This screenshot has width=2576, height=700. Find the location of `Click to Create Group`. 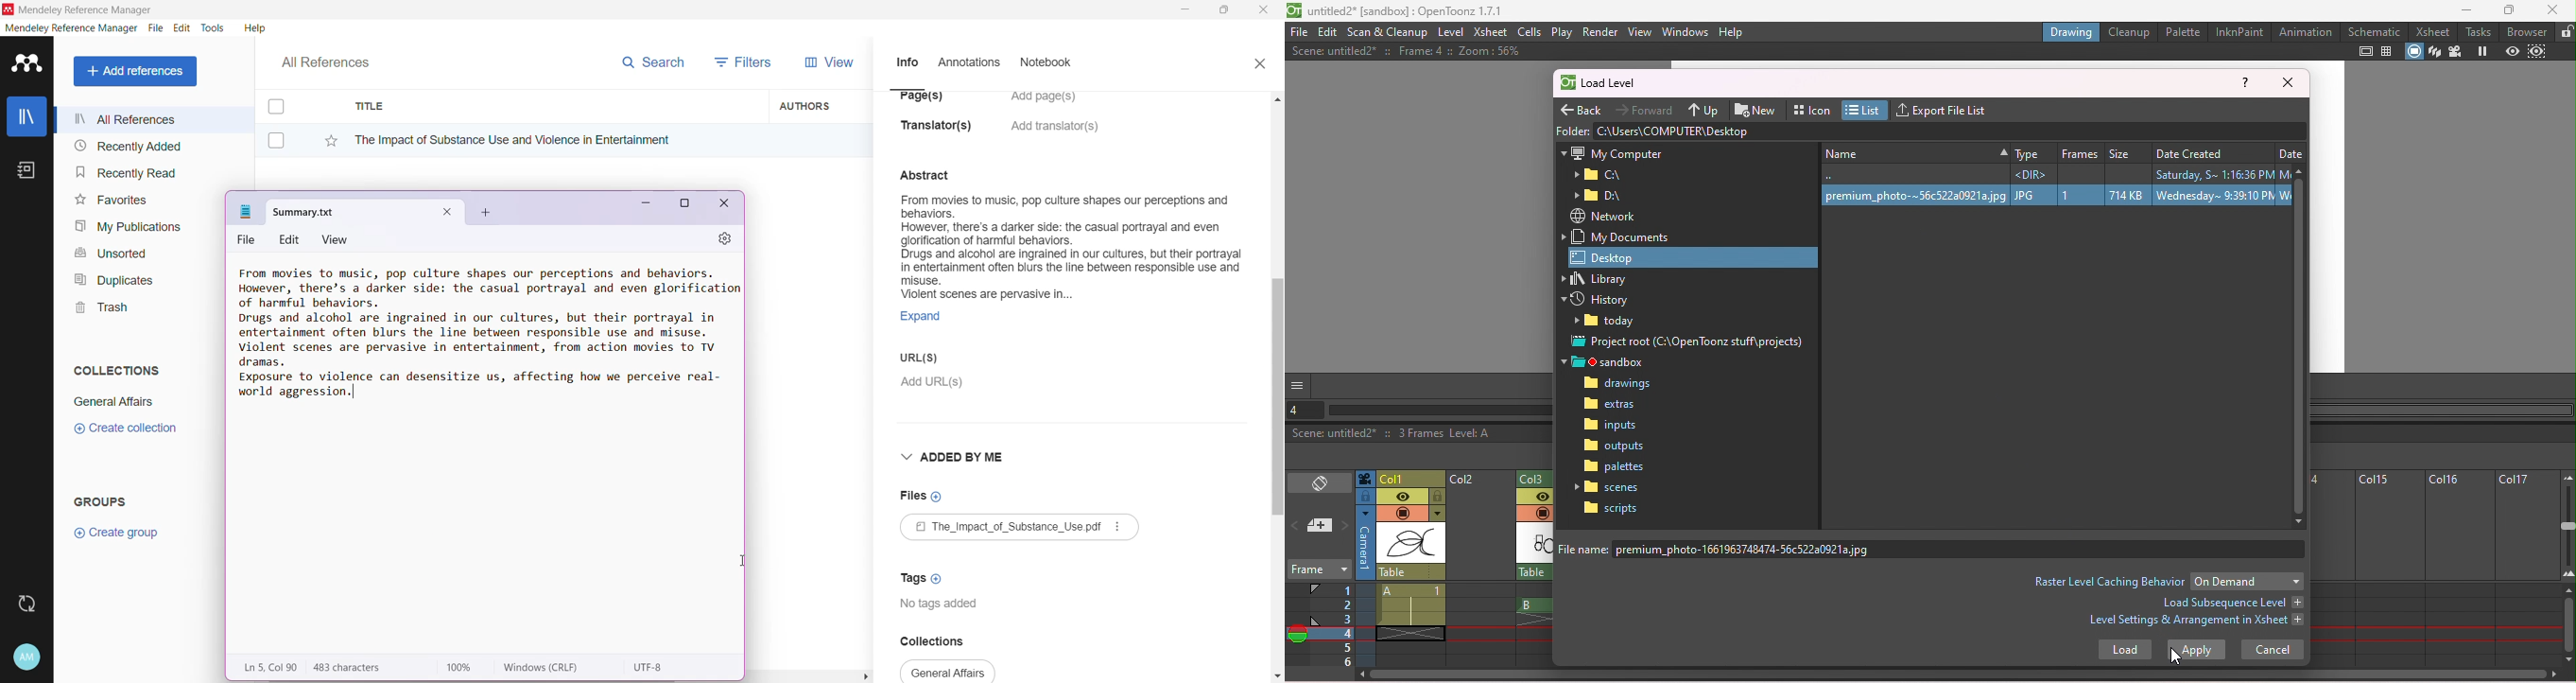

Click to Create Group is located at coordinates (119, 538).